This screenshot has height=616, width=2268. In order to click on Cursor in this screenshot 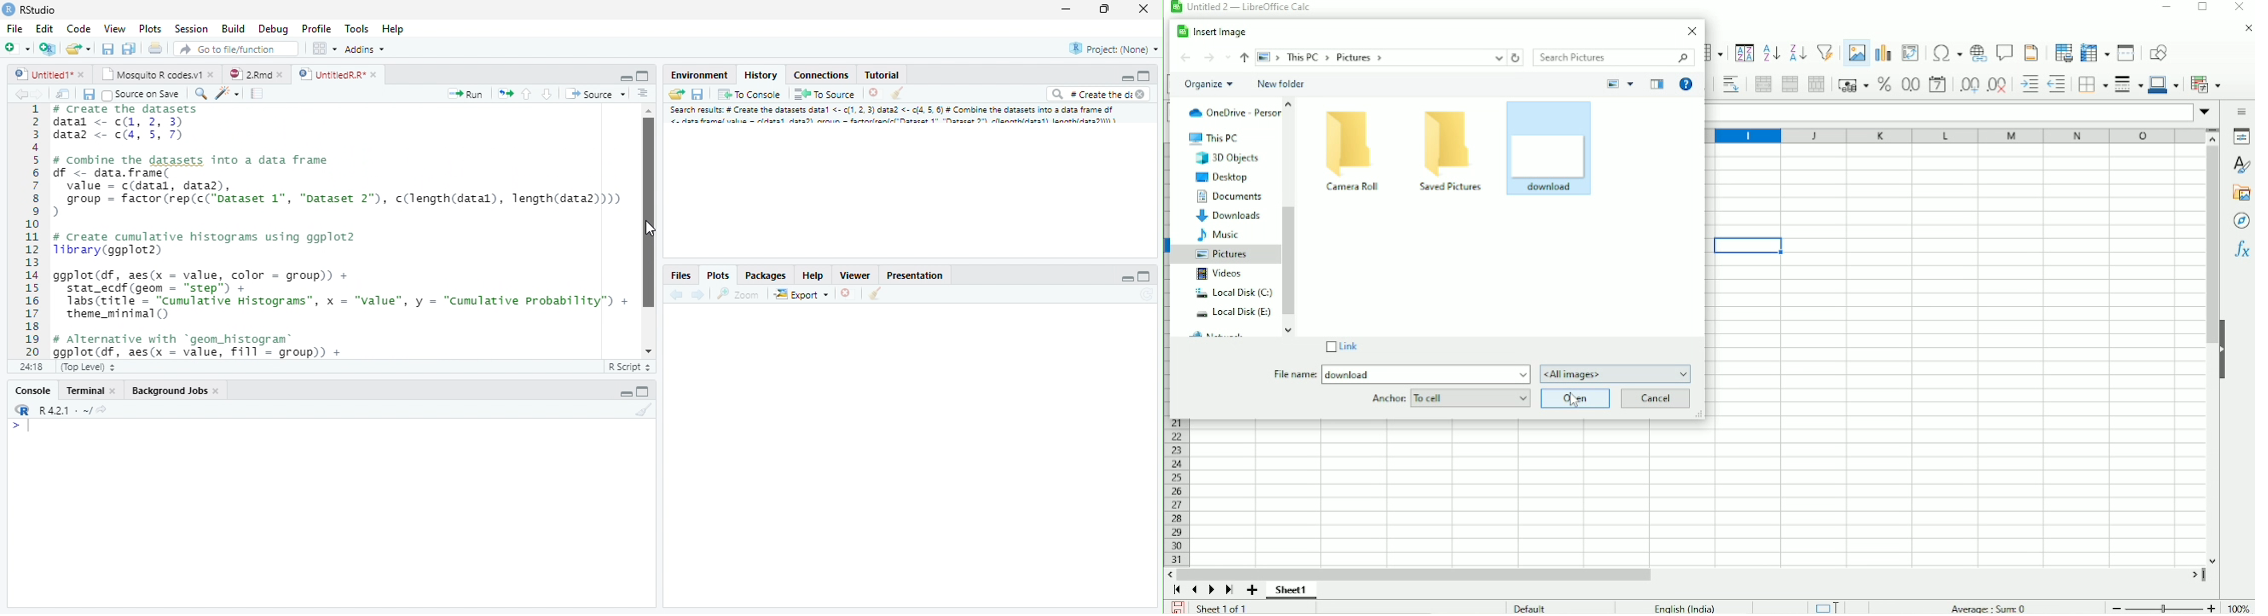, I will do `click(348, 78)`.